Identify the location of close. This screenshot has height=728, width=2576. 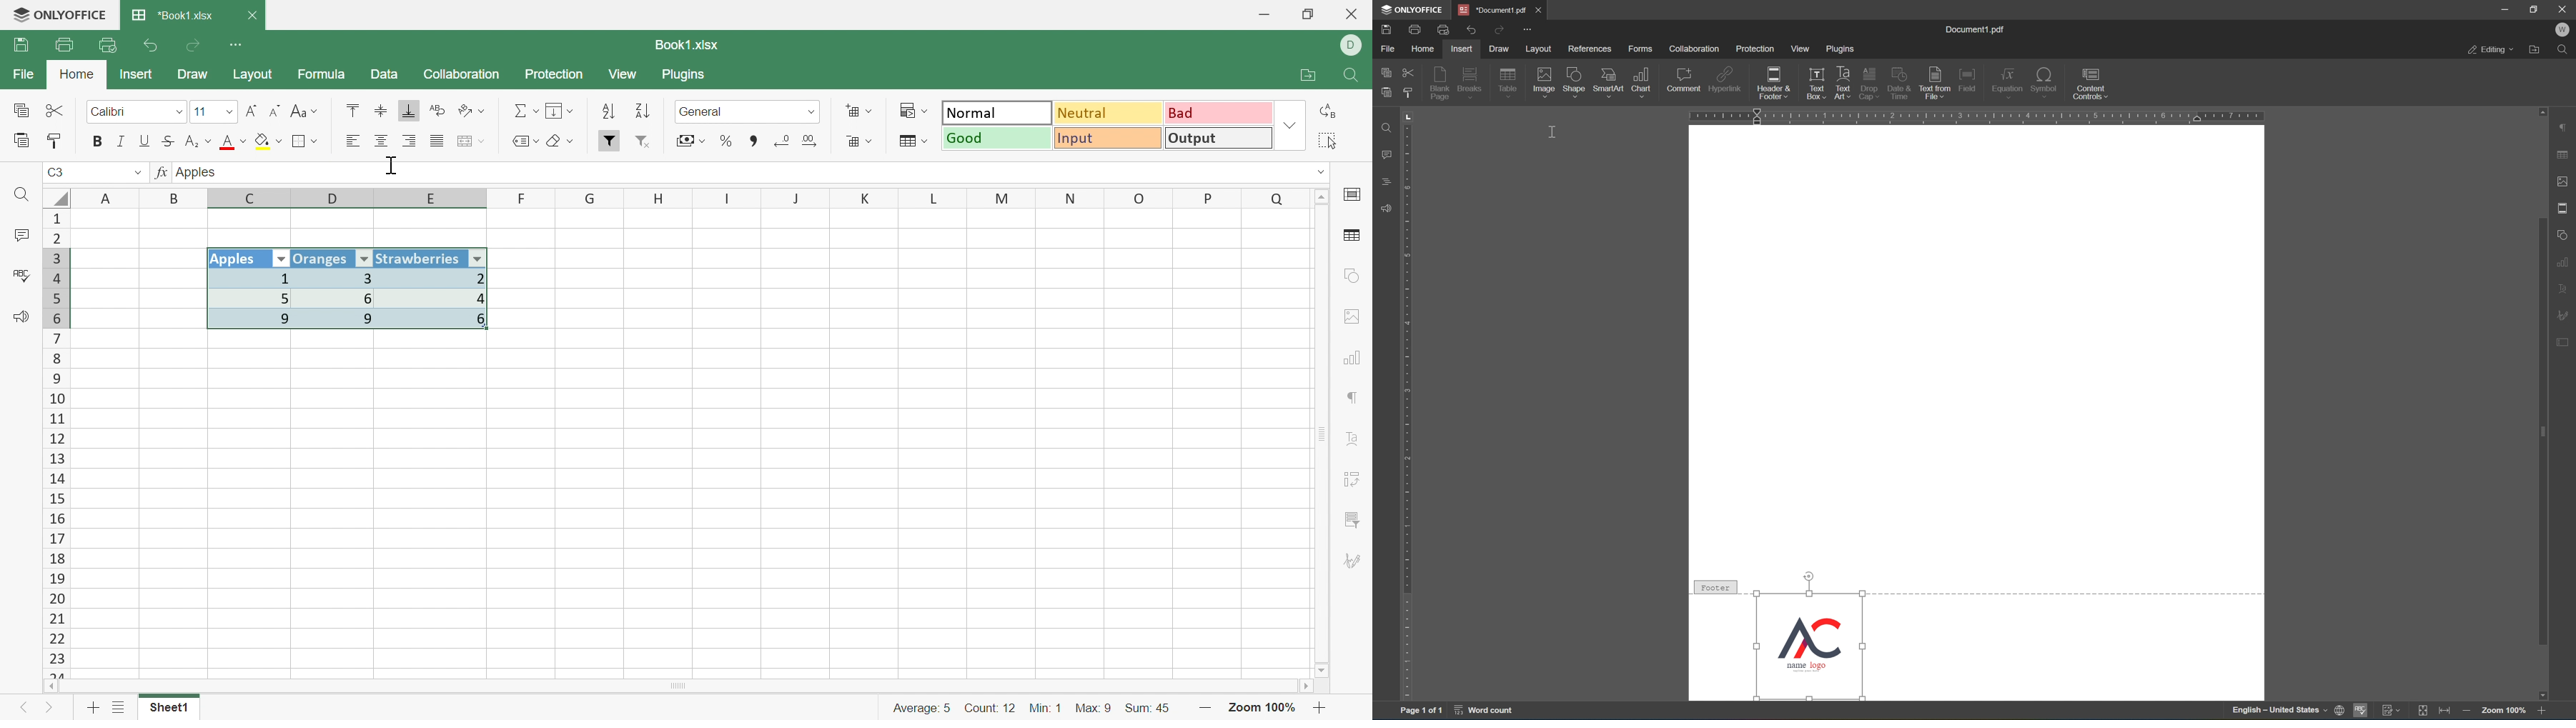
(1546, 12).